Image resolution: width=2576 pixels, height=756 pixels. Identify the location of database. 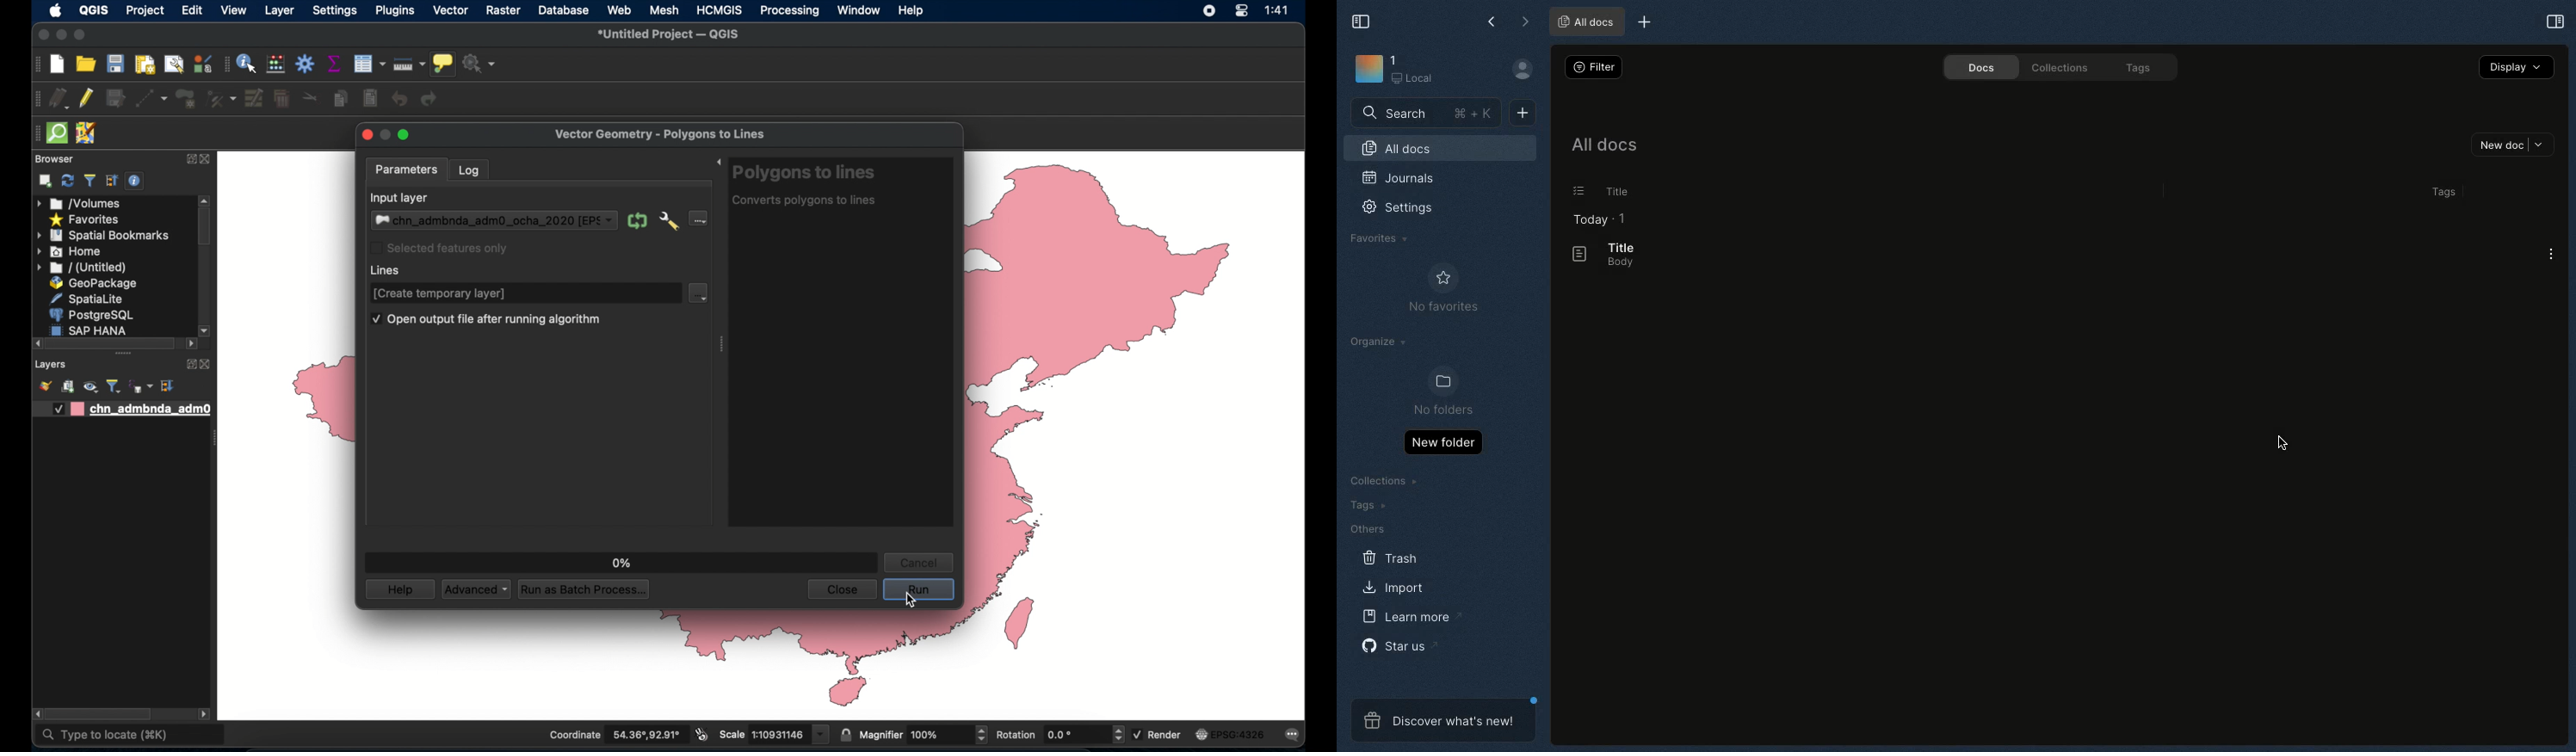
(563, 10).